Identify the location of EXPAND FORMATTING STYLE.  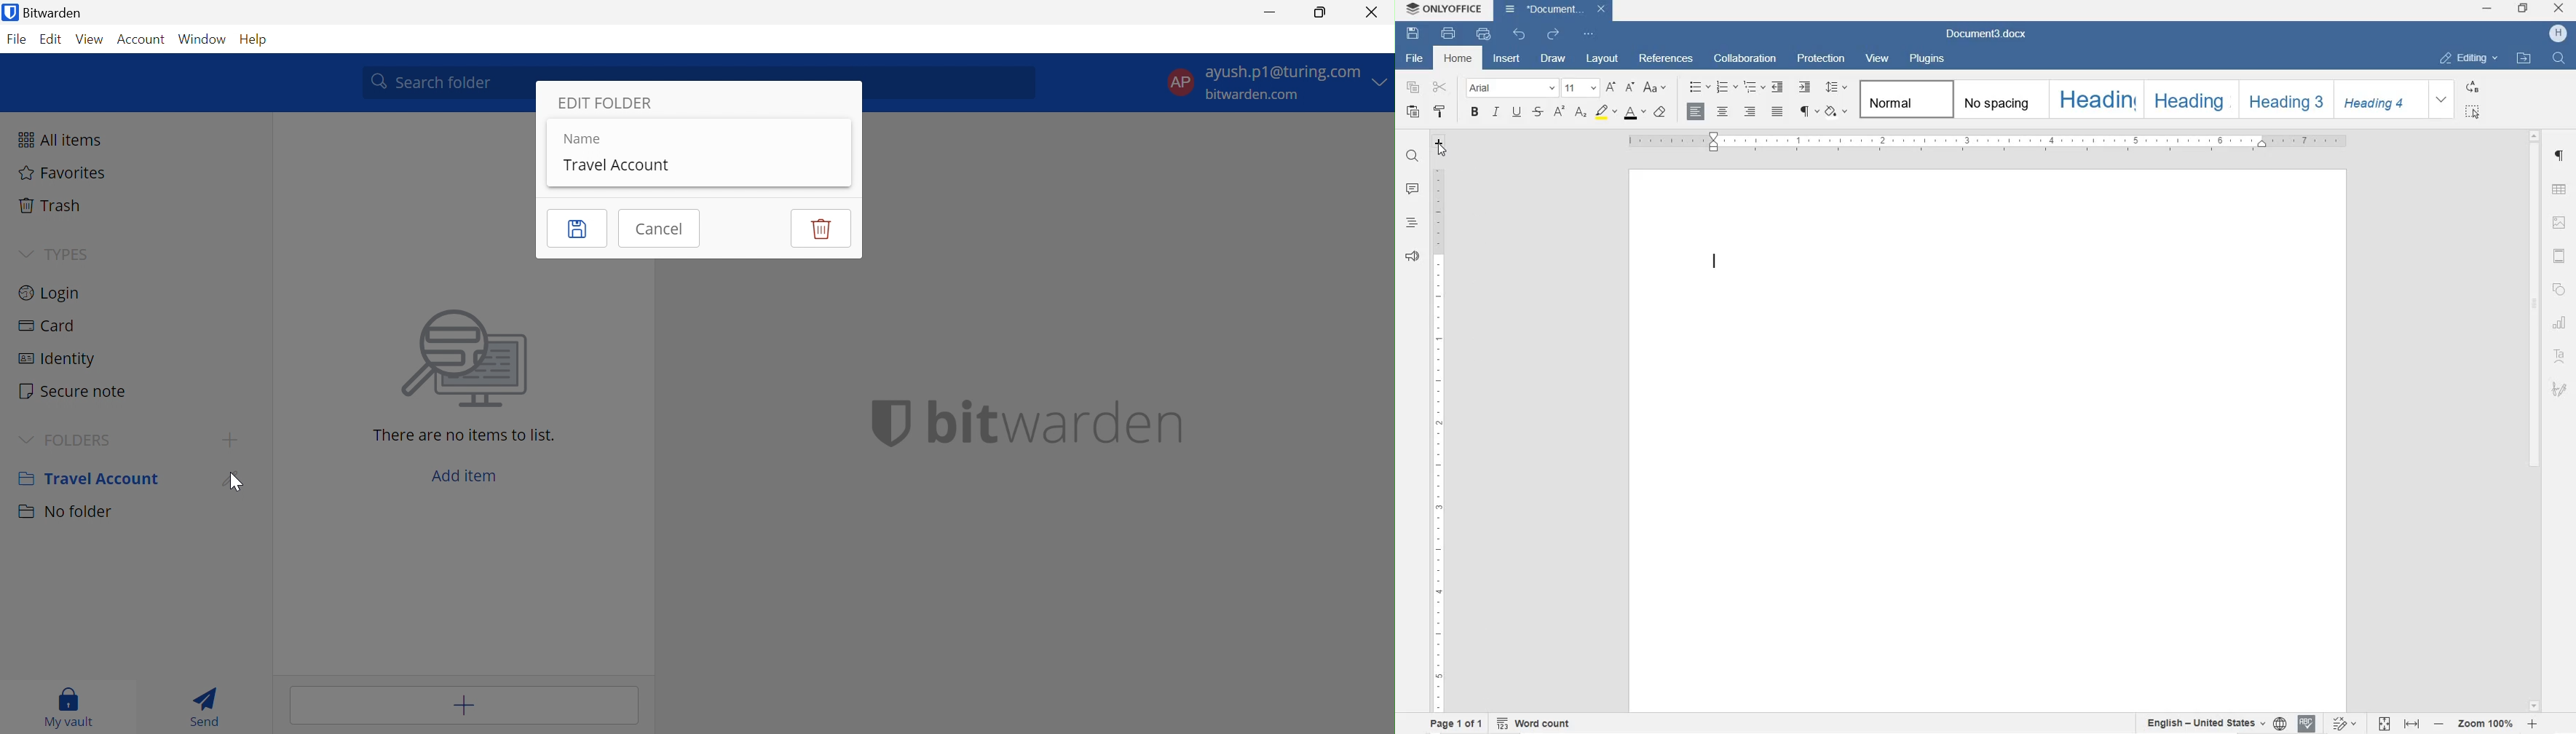
(2442, 100).